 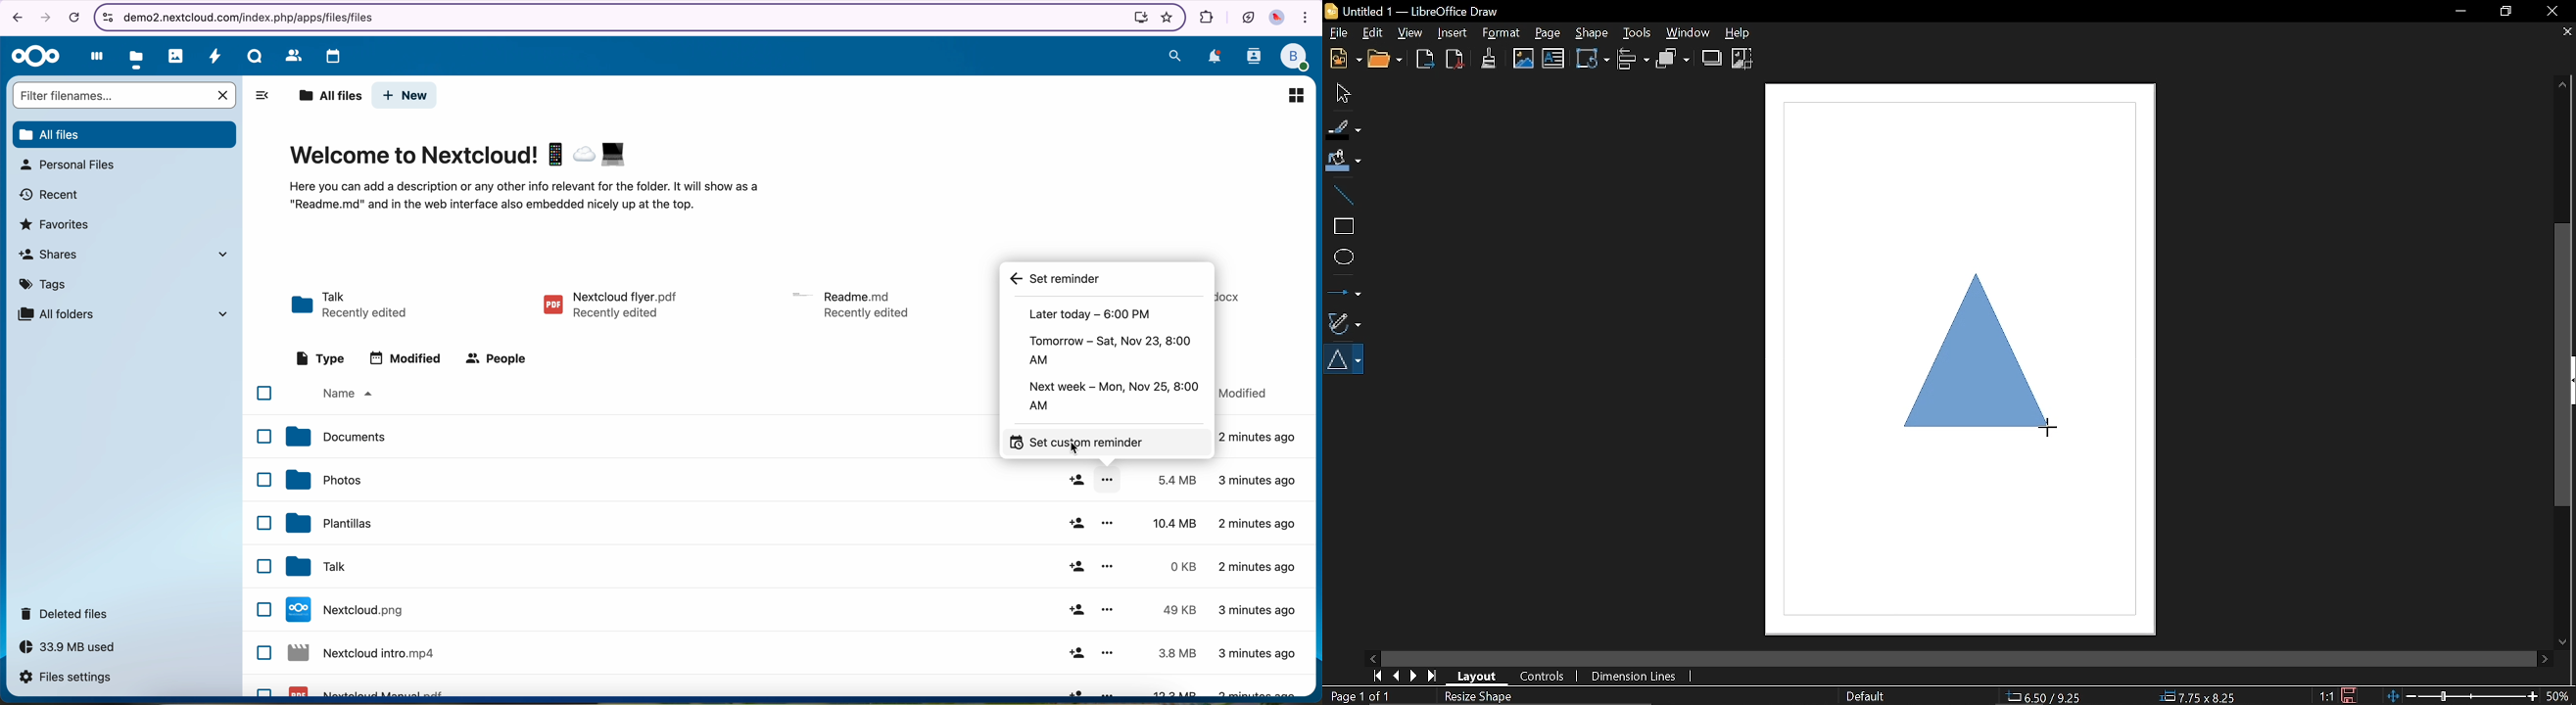 What do you see at coordinates (1252, 58) in the screenshot?
I see `contacts` at bounding box center [1252, 58].